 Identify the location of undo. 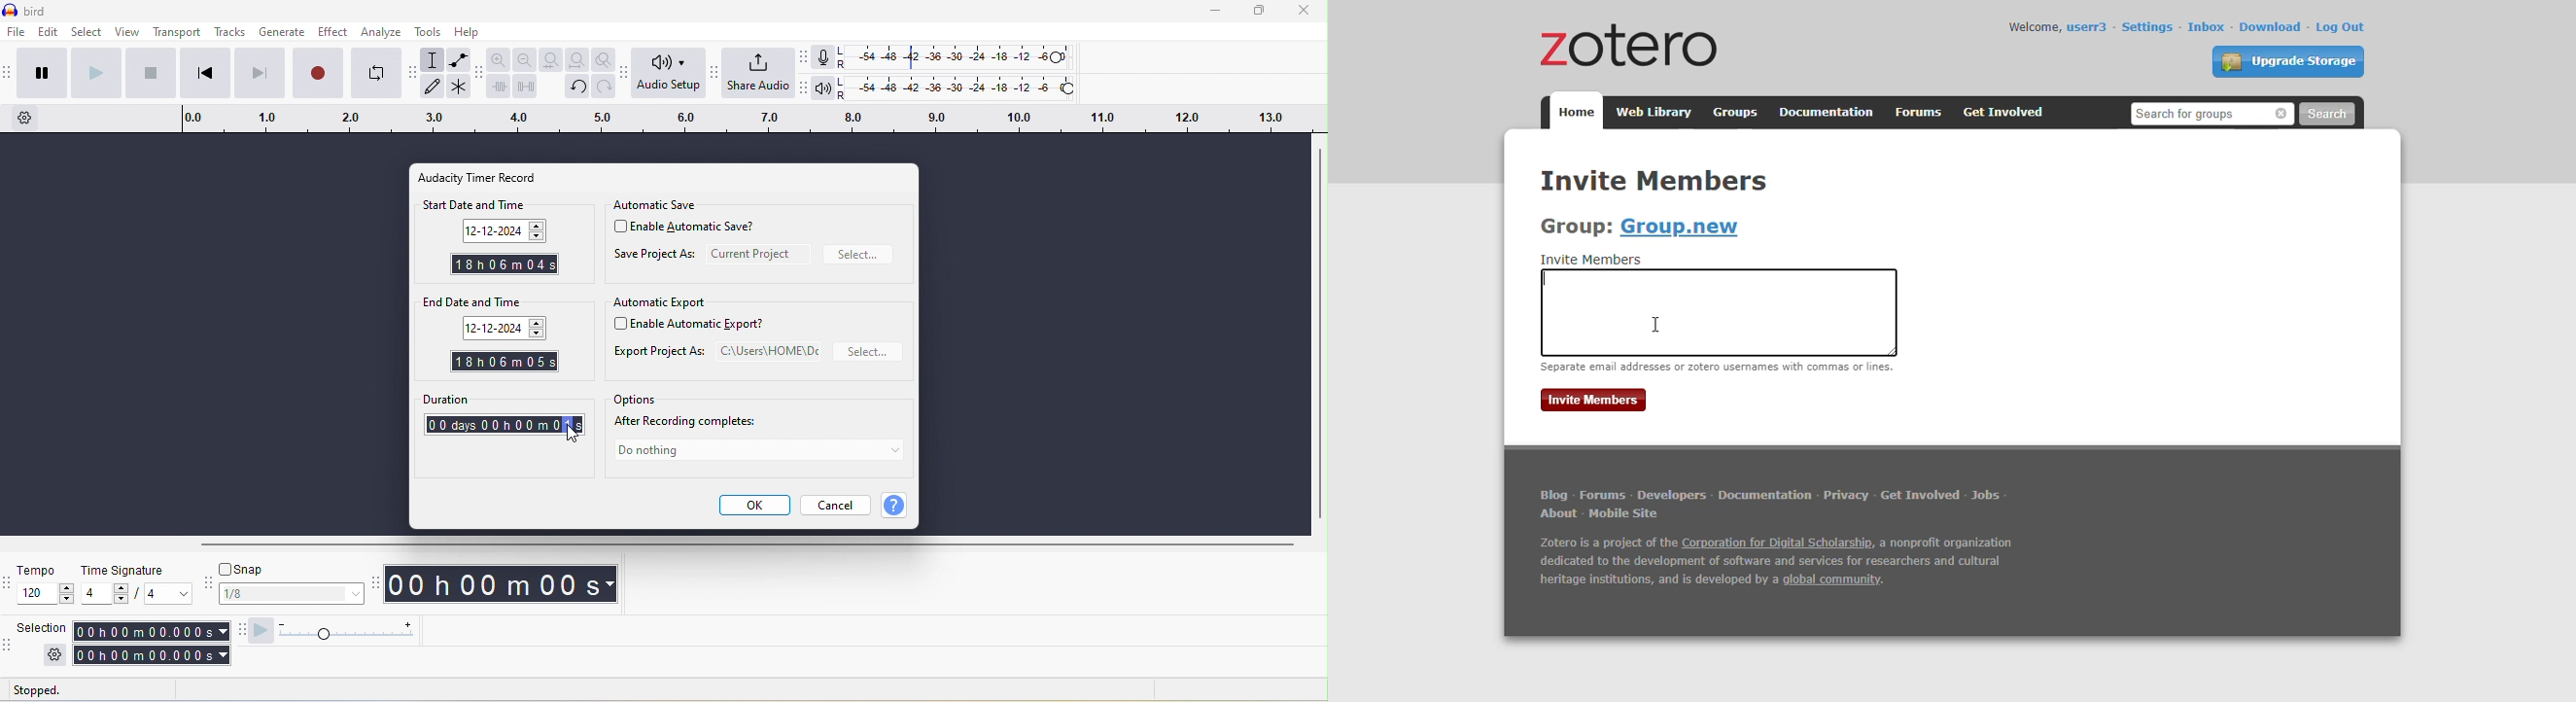
(579, 89).